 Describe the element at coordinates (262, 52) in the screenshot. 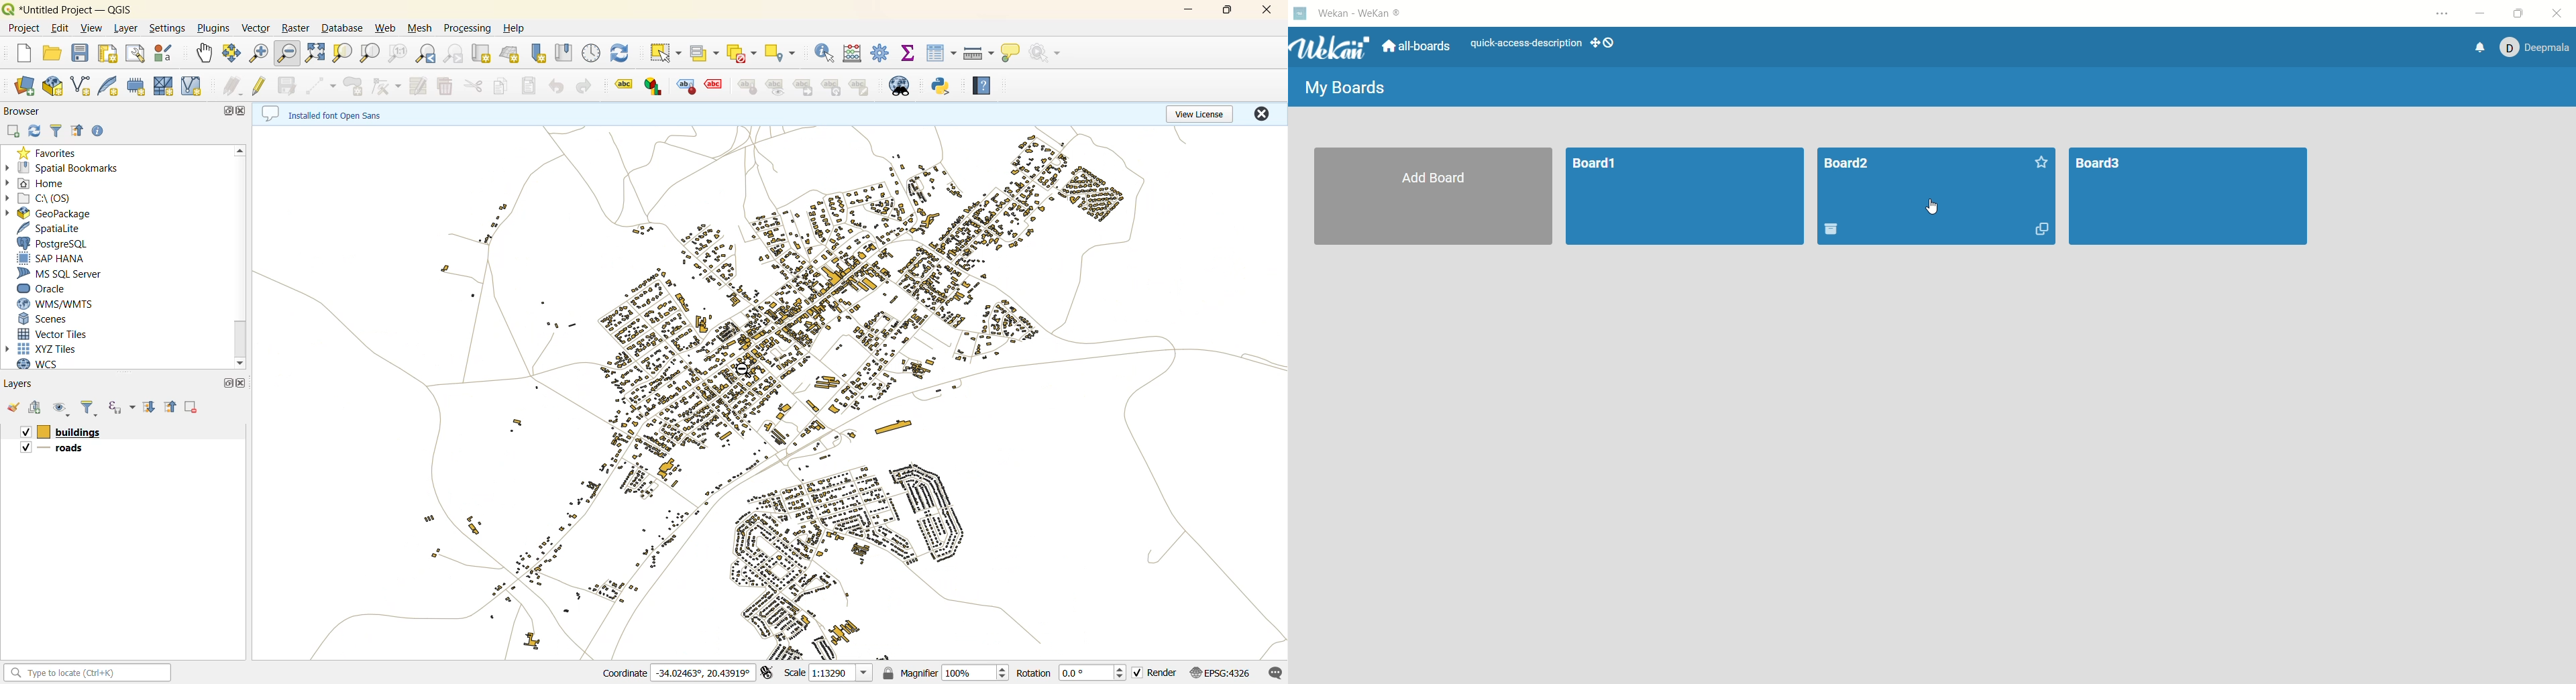

I see `zoom in` at that location.